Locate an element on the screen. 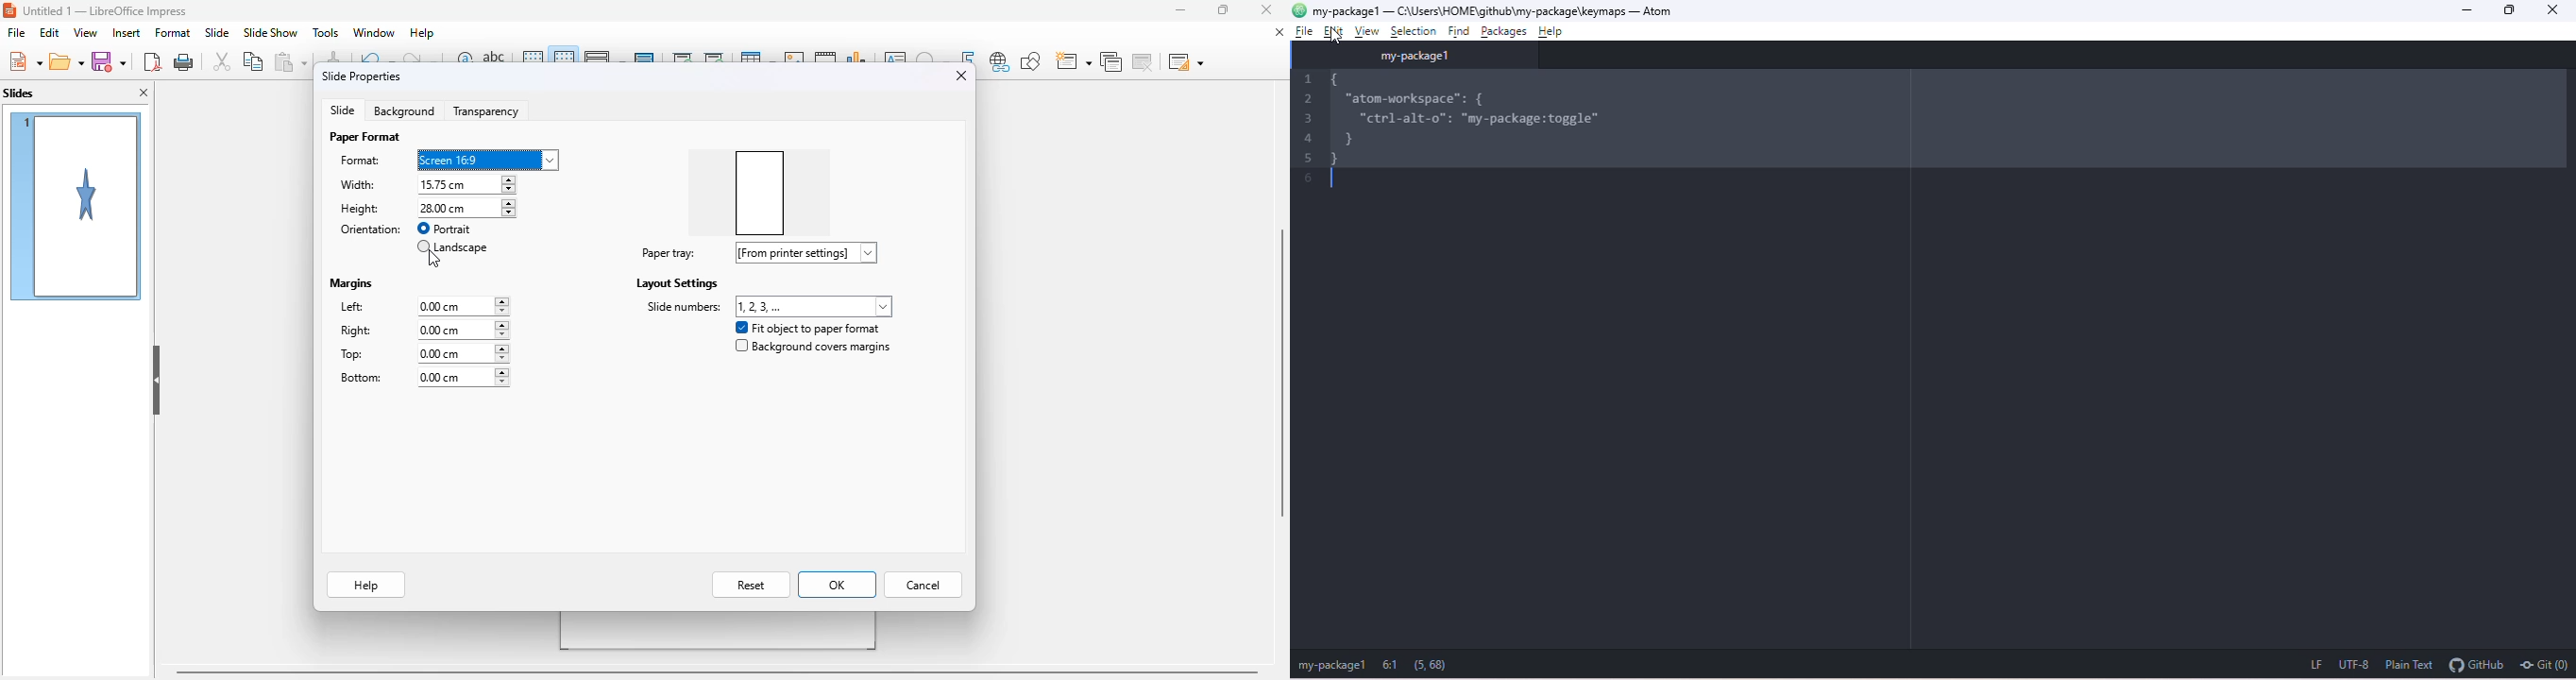  slide is located at coordinates (343, 110).